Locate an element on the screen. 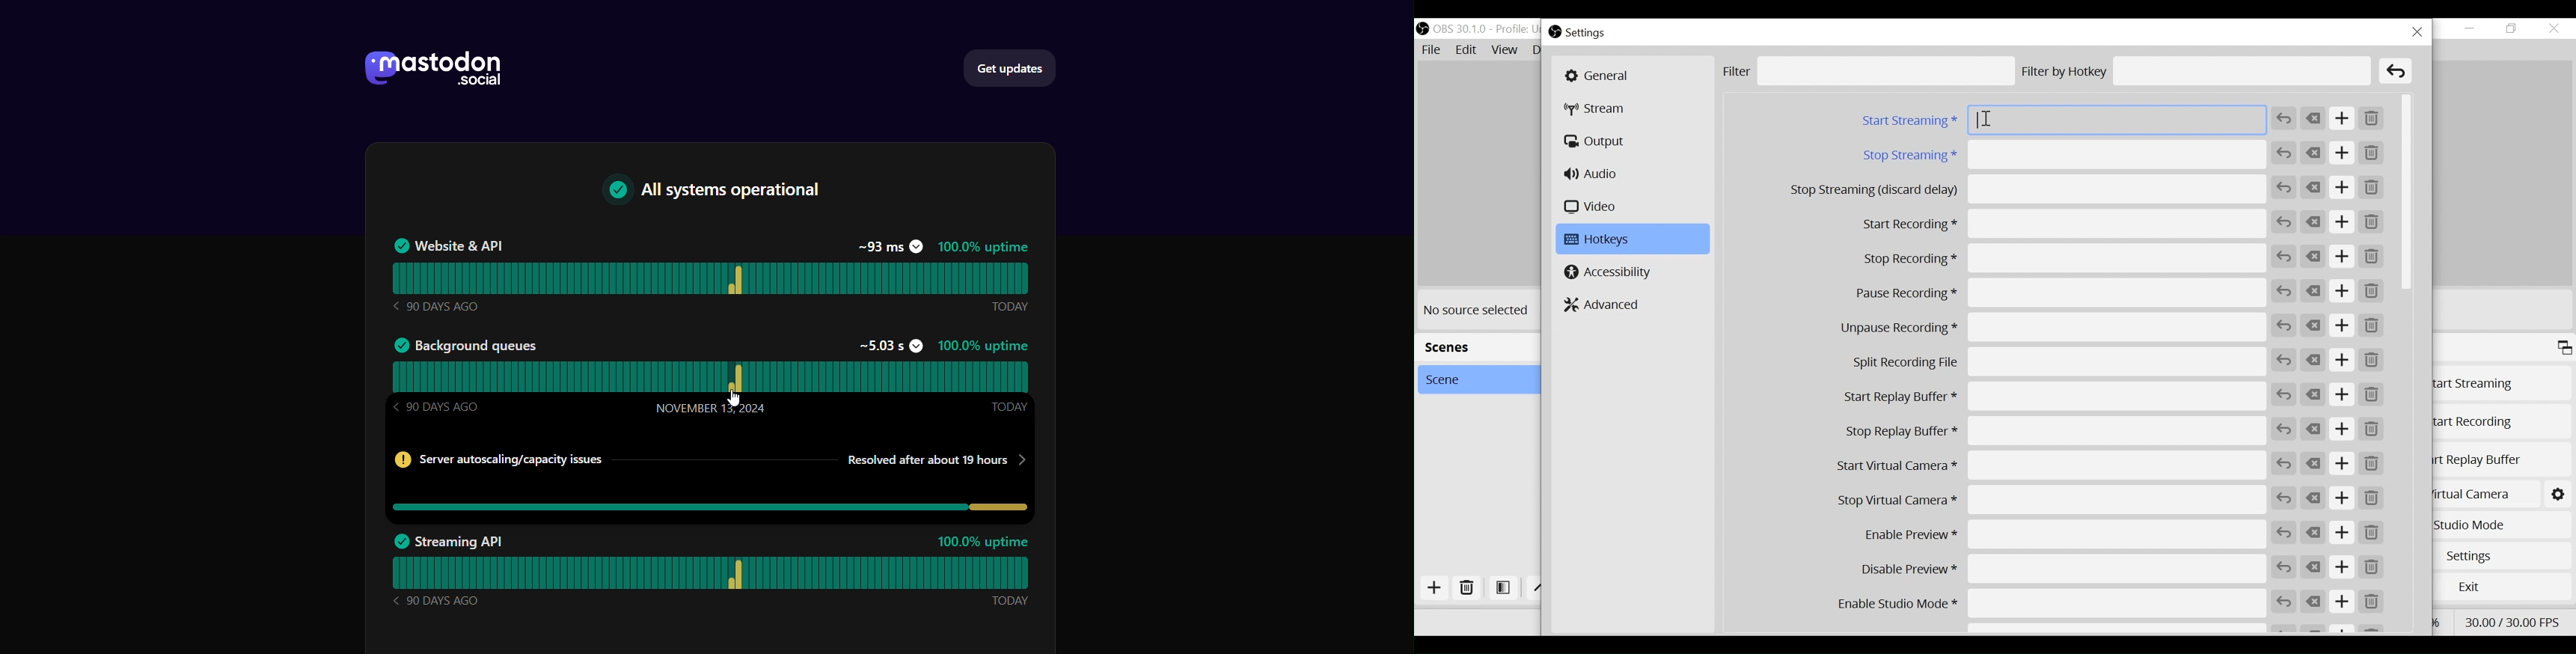  Add is located at coordinates (2342, 257).